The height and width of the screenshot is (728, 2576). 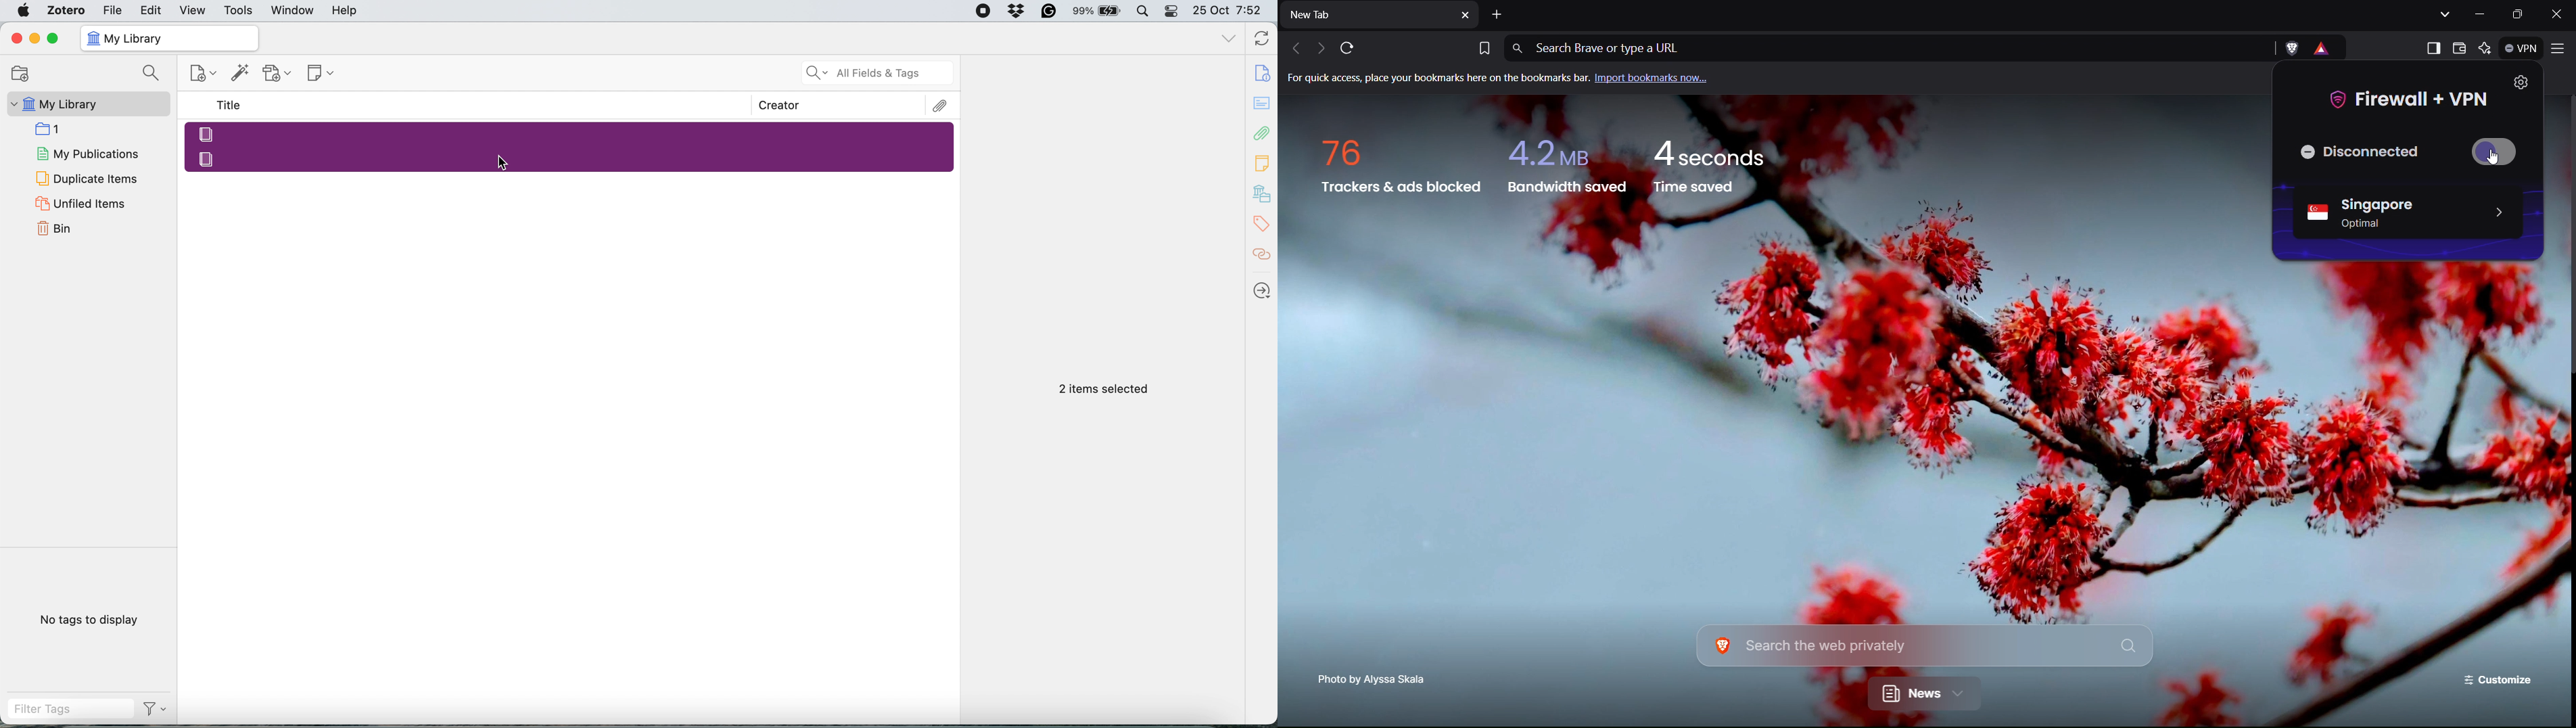 I want to click on All Fields & Tags, so click(x=879, y=73).